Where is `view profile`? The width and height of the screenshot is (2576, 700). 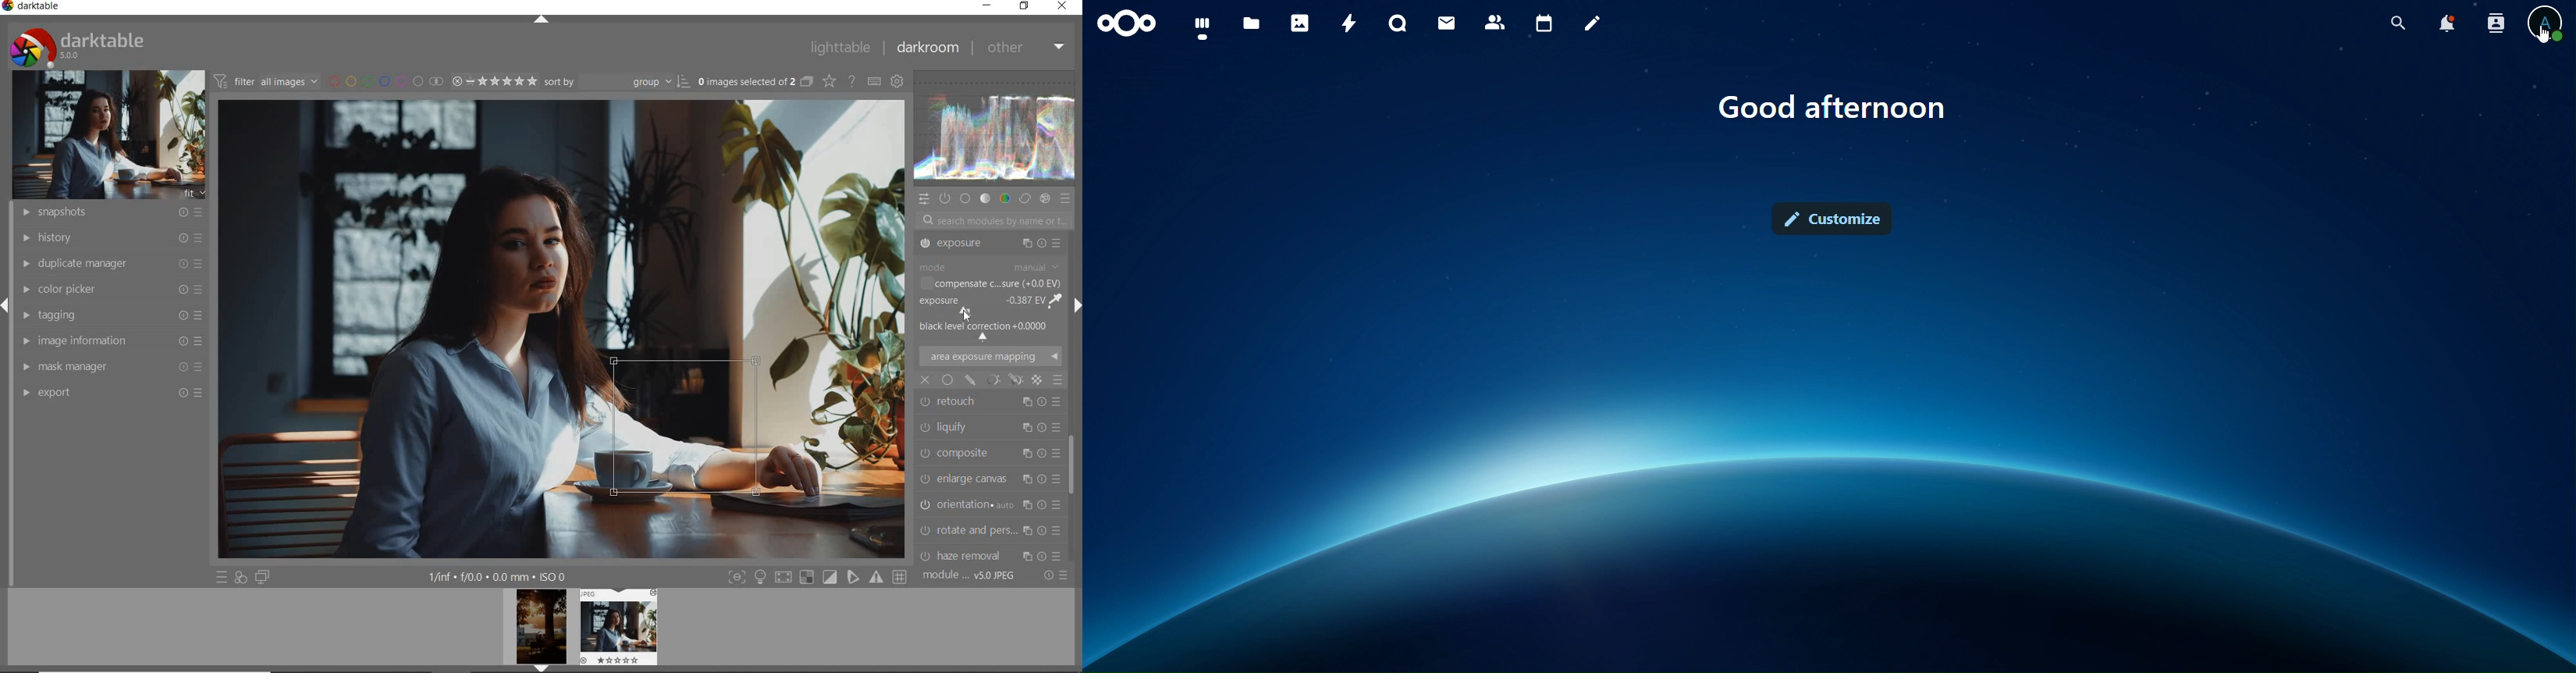
view profile is located at coordinates (2546, 21).